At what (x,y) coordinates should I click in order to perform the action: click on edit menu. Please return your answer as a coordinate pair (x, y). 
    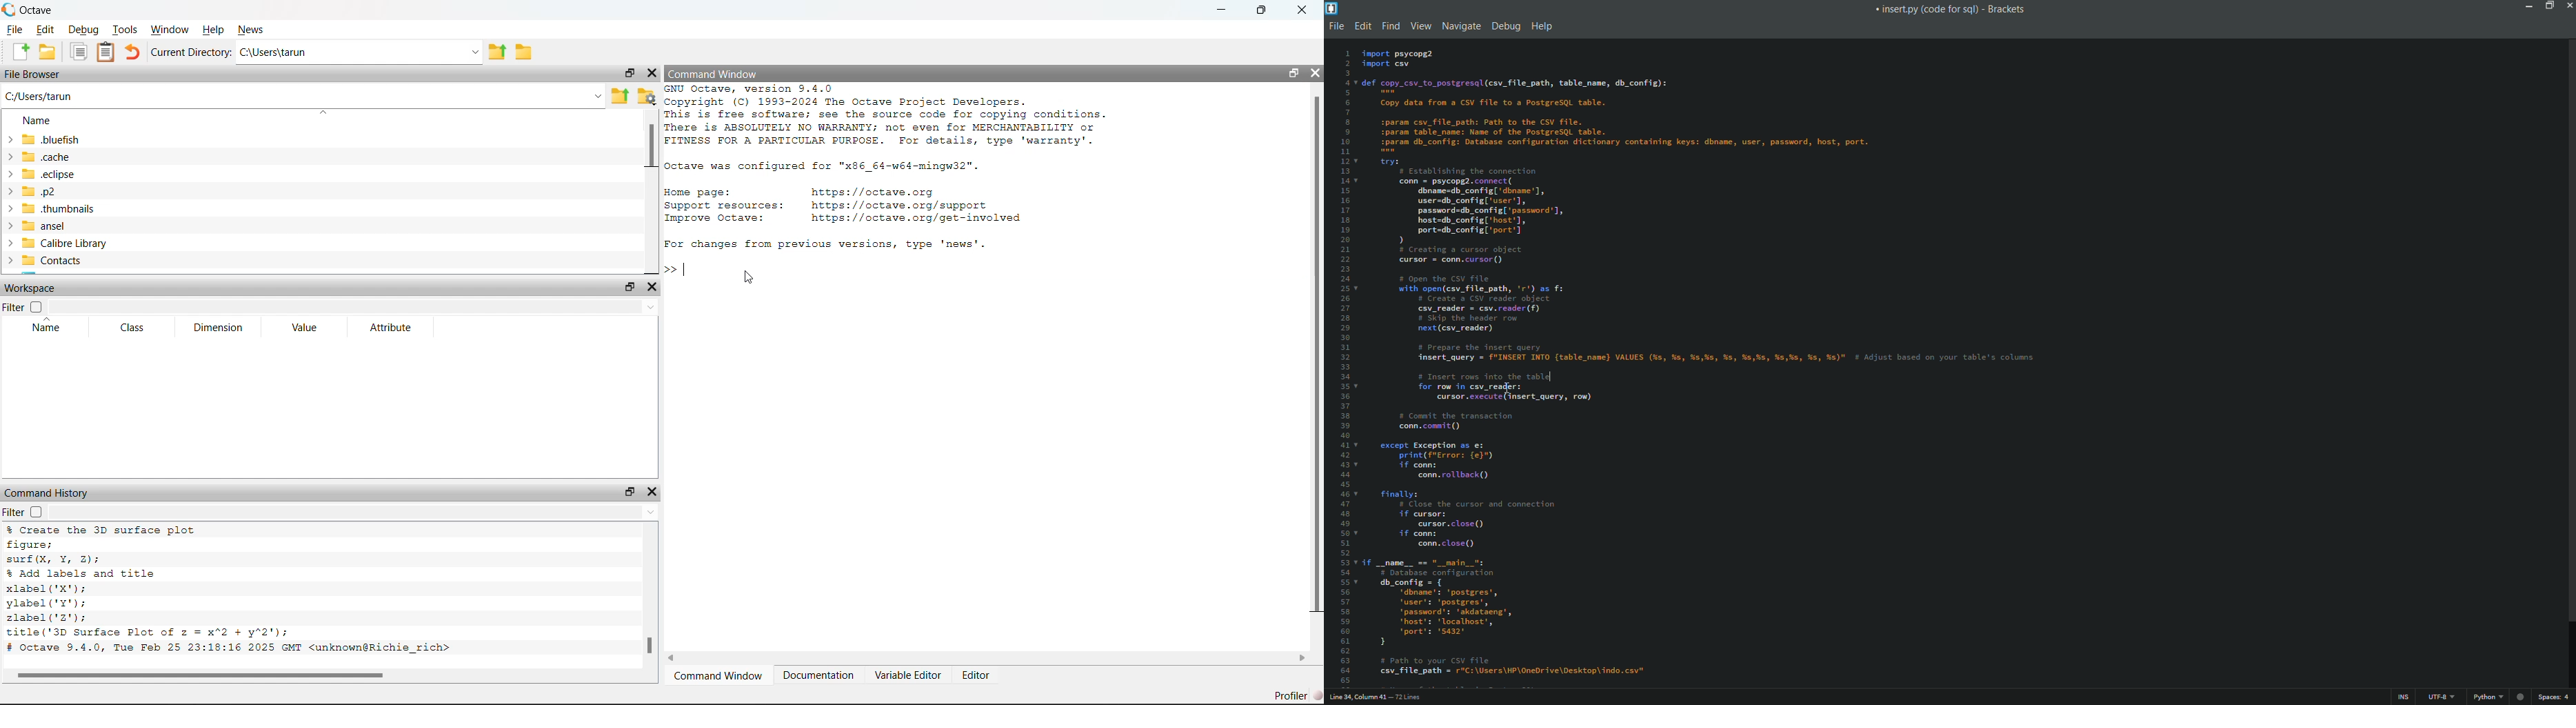
    Looking at the image, I should click on (1362, 25).